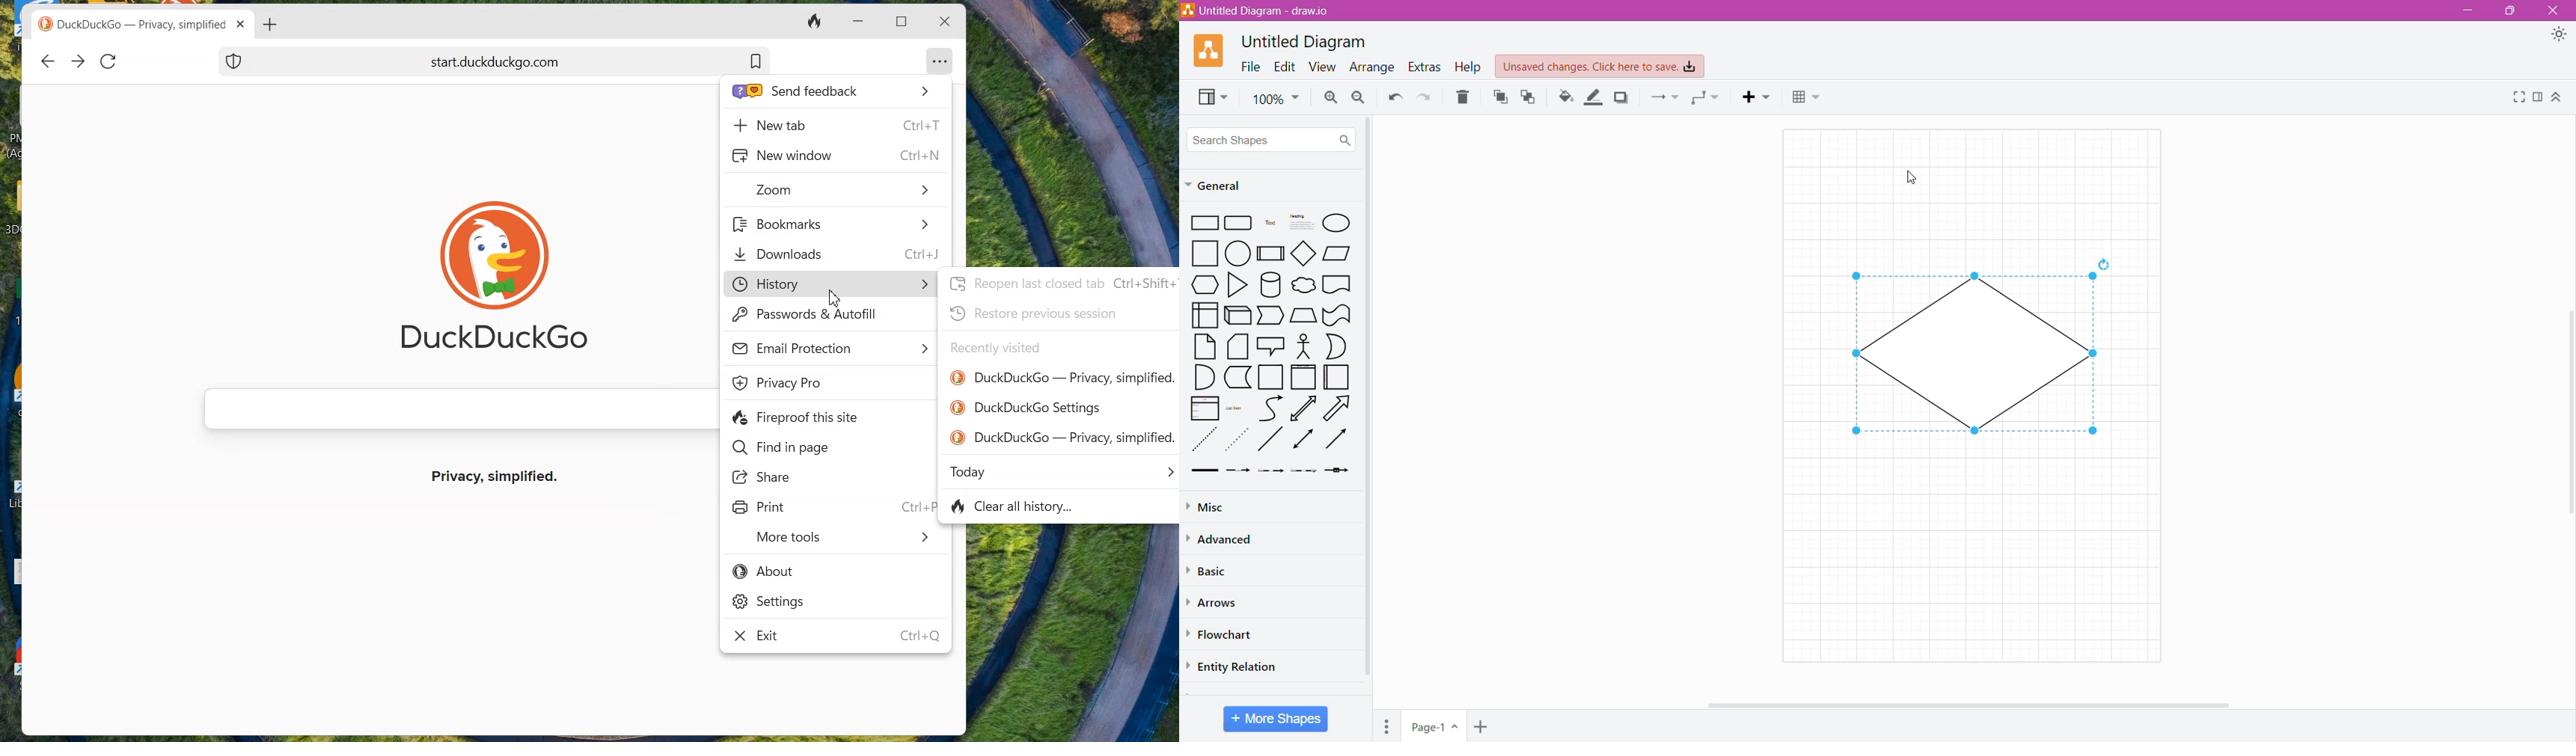 This screenshot has height=756, width=2576. I want to click on Bookmarks, so click(830, 224).